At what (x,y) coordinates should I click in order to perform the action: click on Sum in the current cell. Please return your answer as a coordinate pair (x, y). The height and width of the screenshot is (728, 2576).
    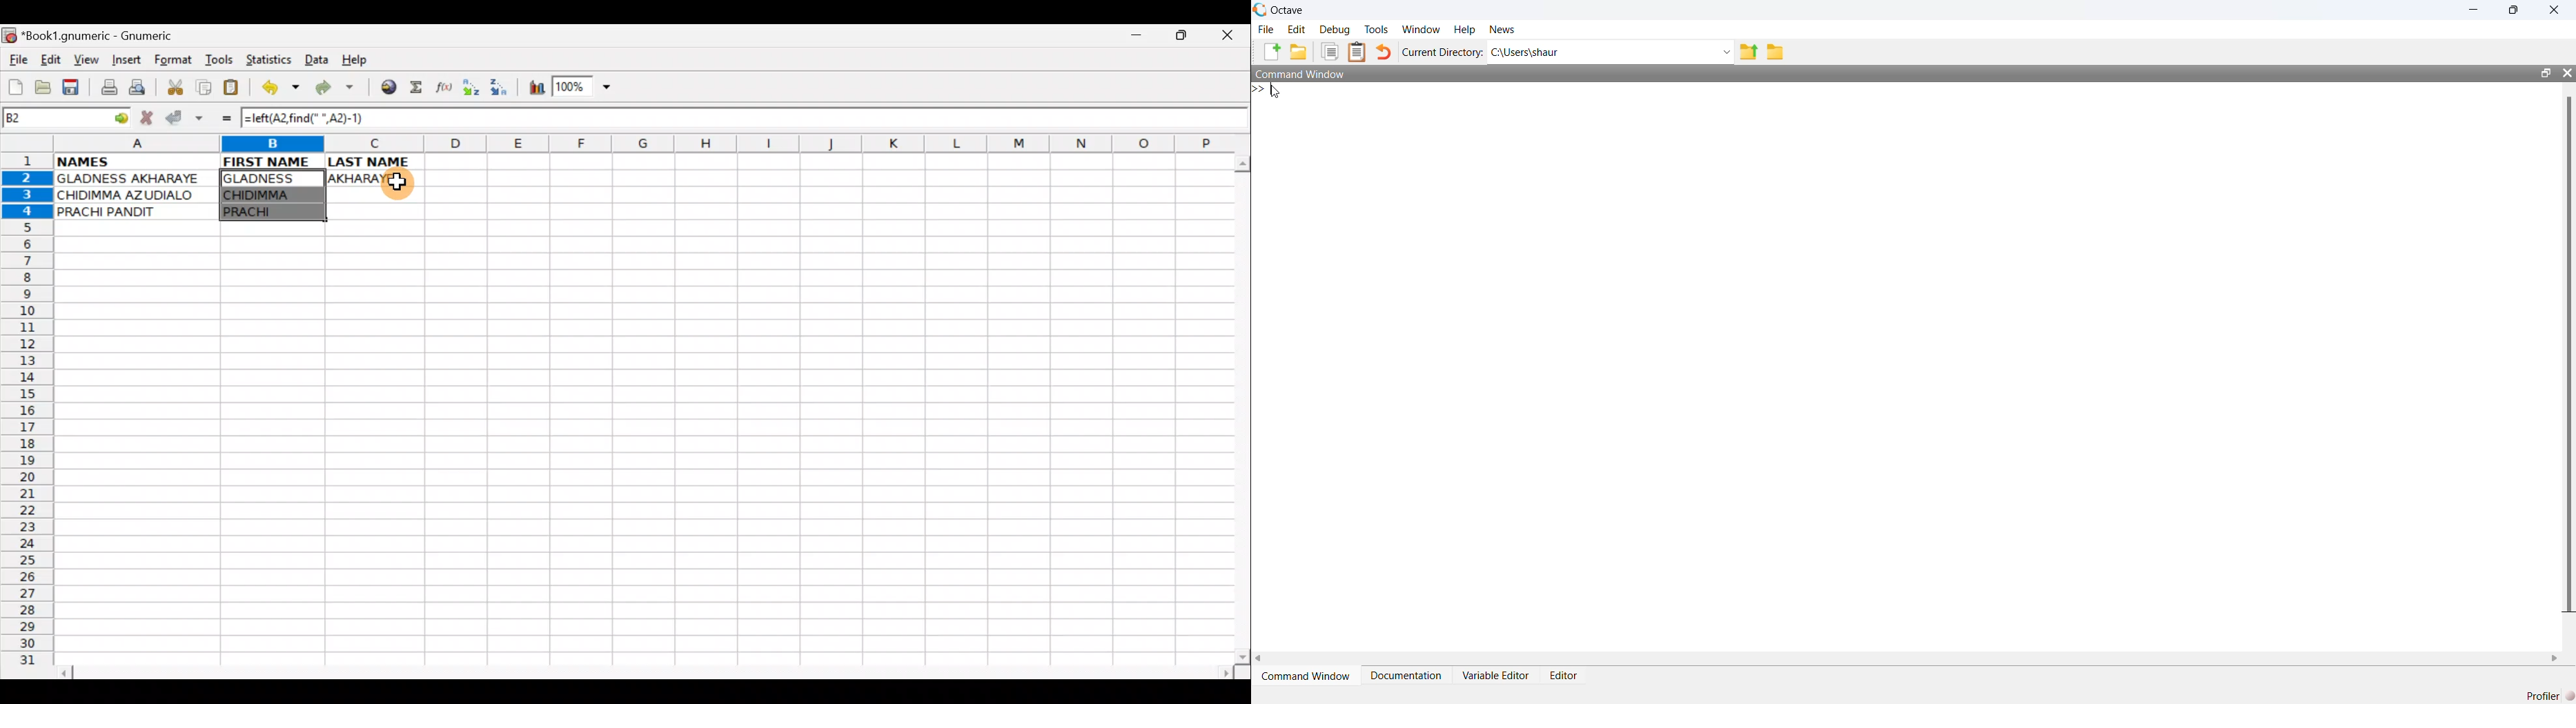
    Looking at the image, I should click on (420, 88).